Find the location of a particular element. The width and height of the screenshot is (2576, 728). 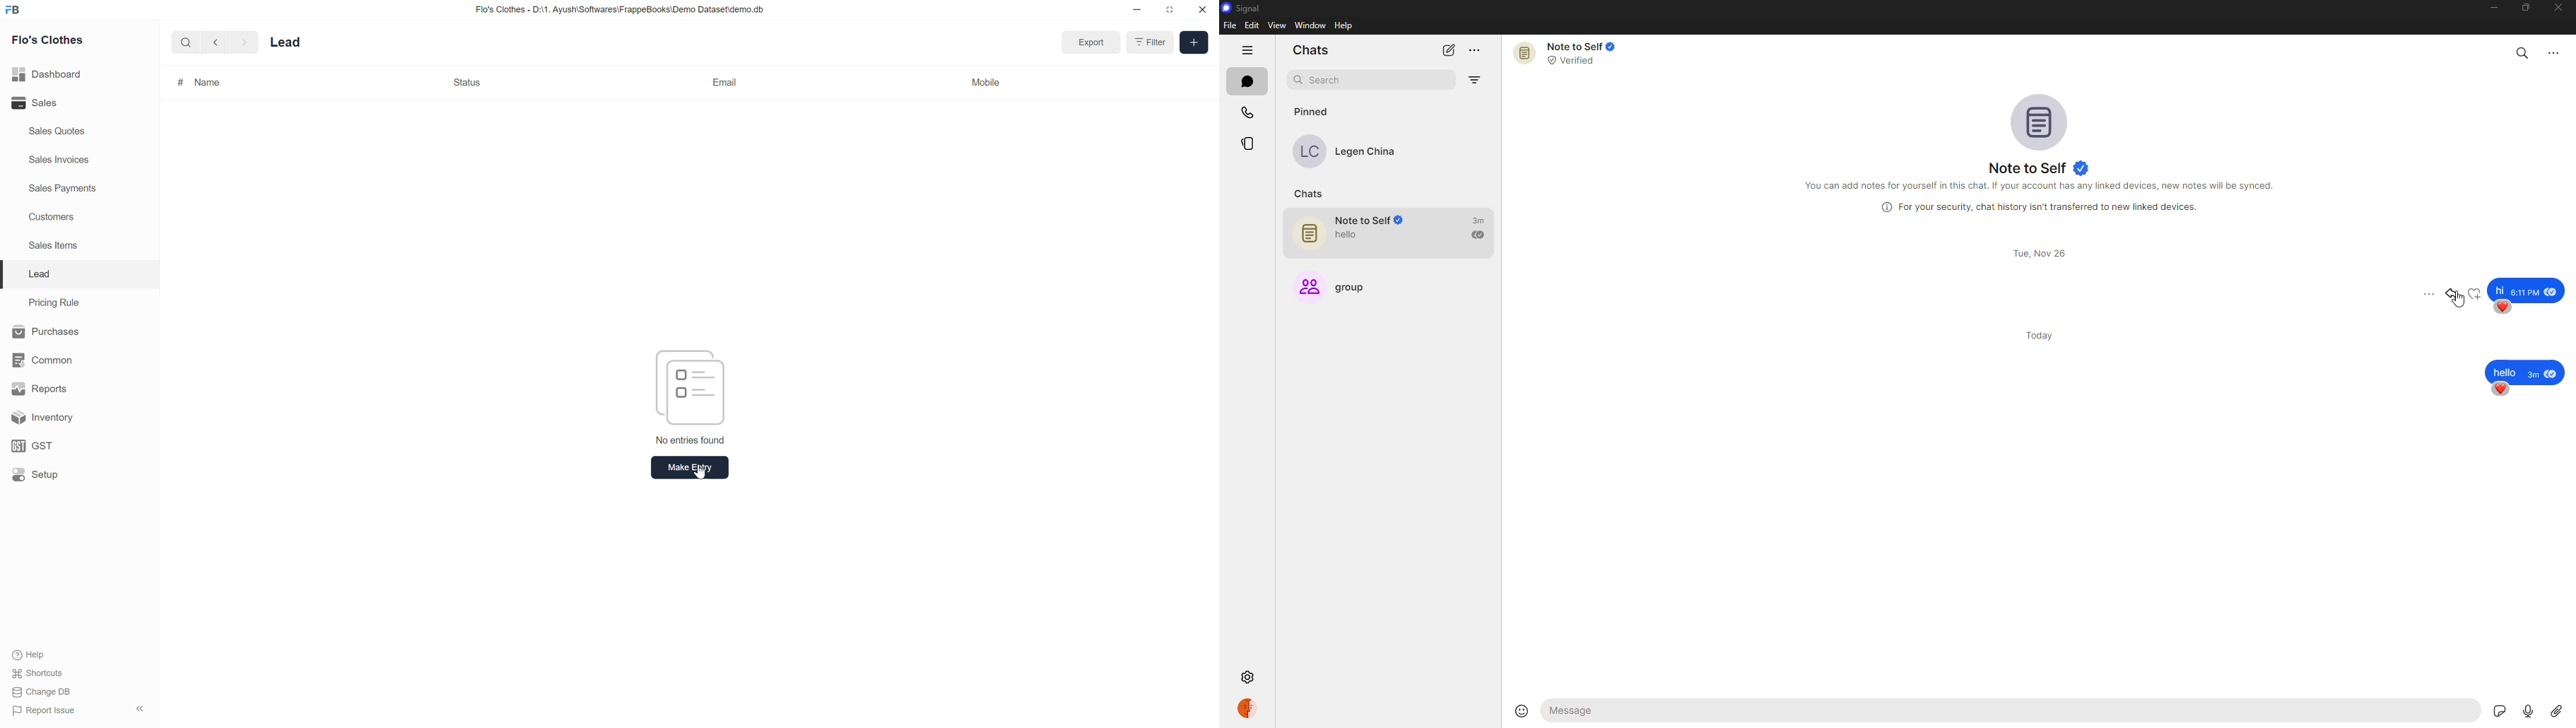

close down is located at coordinates (1171, 9).